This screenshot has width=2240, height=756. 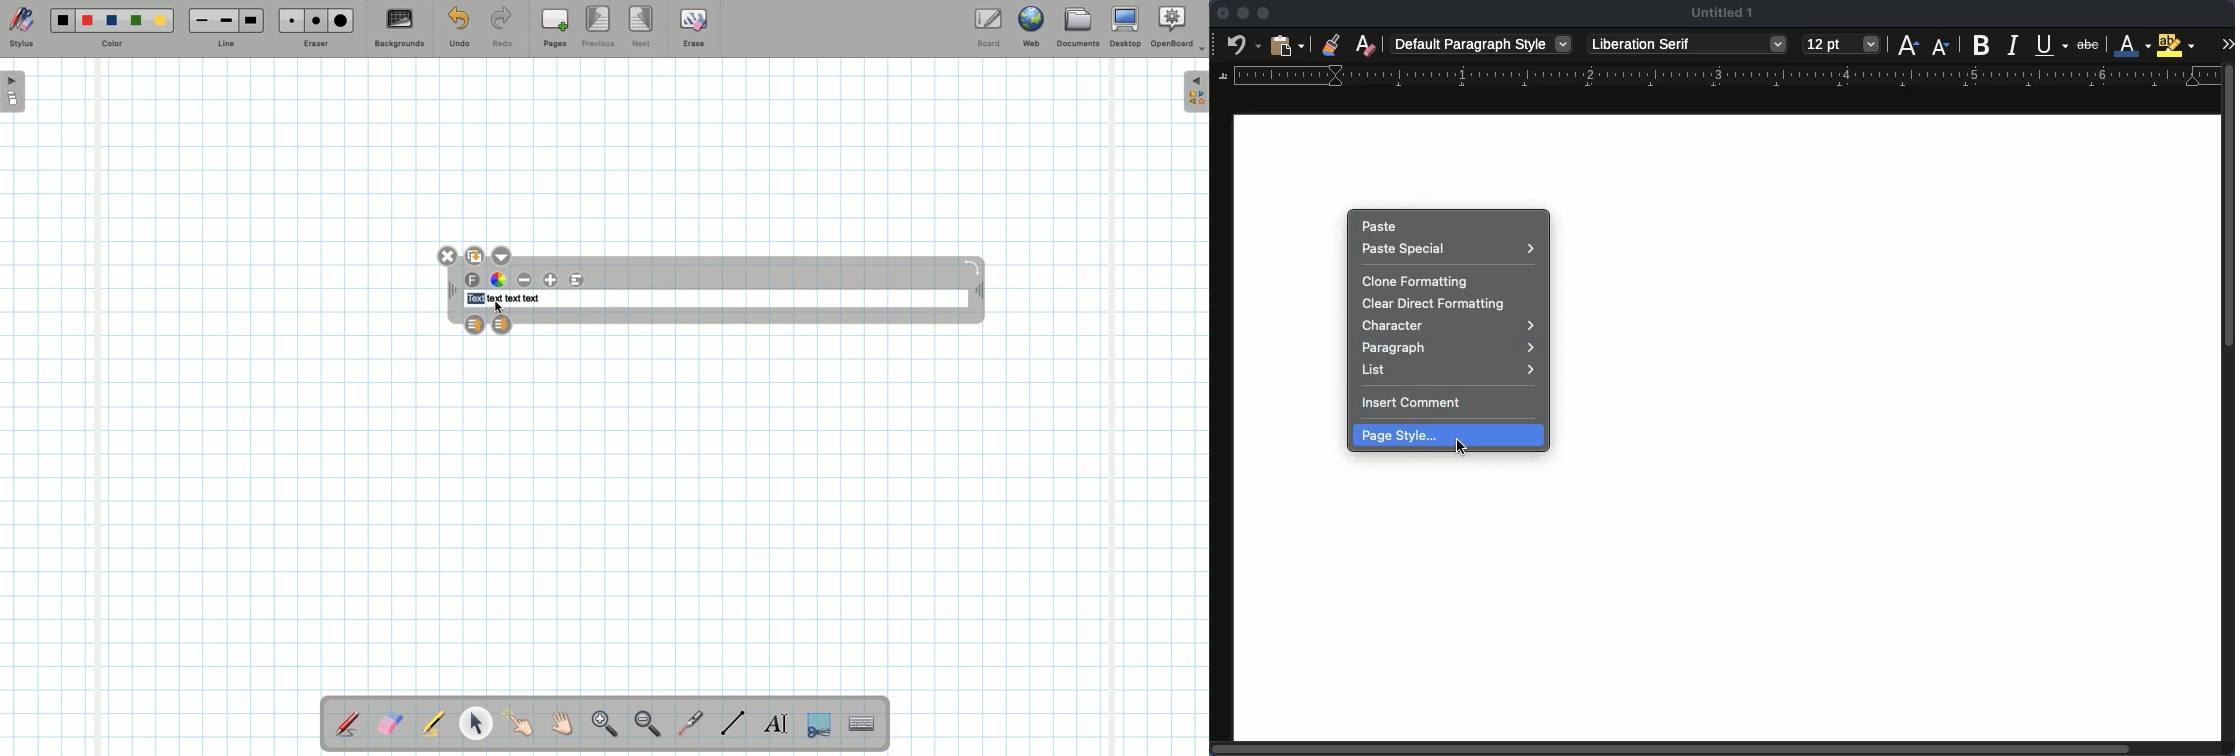 I want to click on paste special, so click(x=1451, y=249).